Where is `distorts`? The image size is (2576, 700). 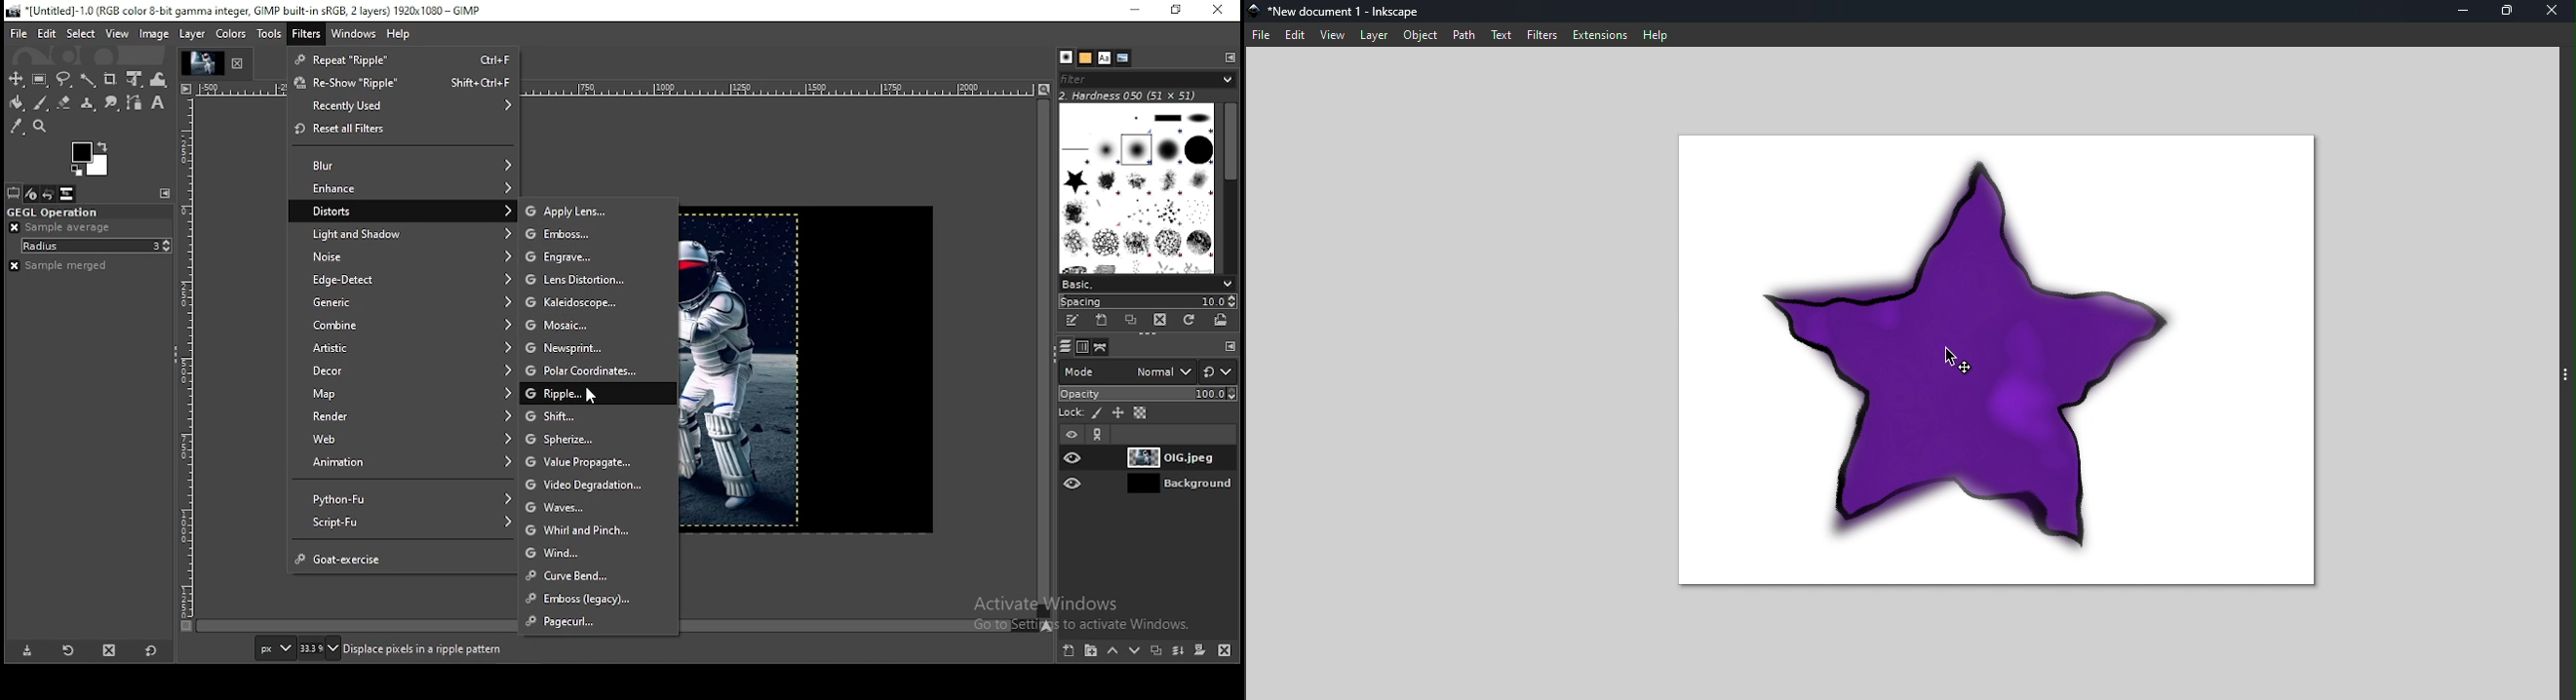
distorts is located at coordinates (413, 212).